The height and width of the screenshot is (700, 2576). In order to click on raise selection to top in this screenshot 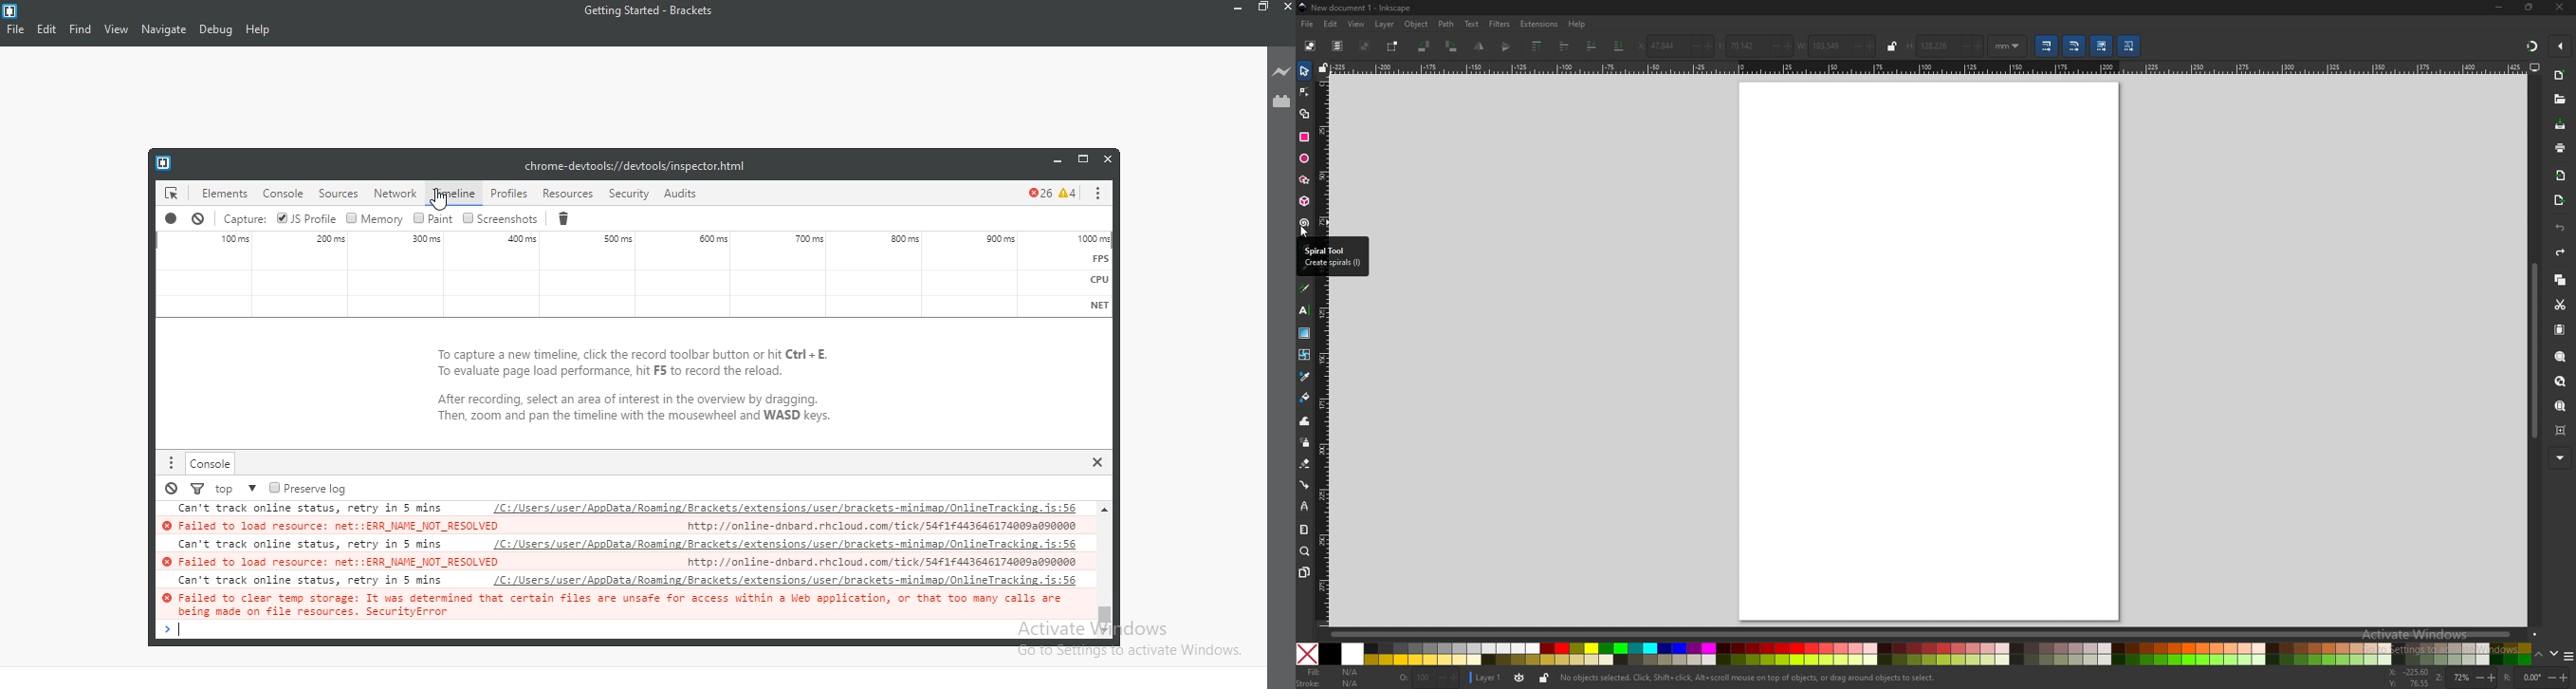, I will do `click(1538, 46)`.